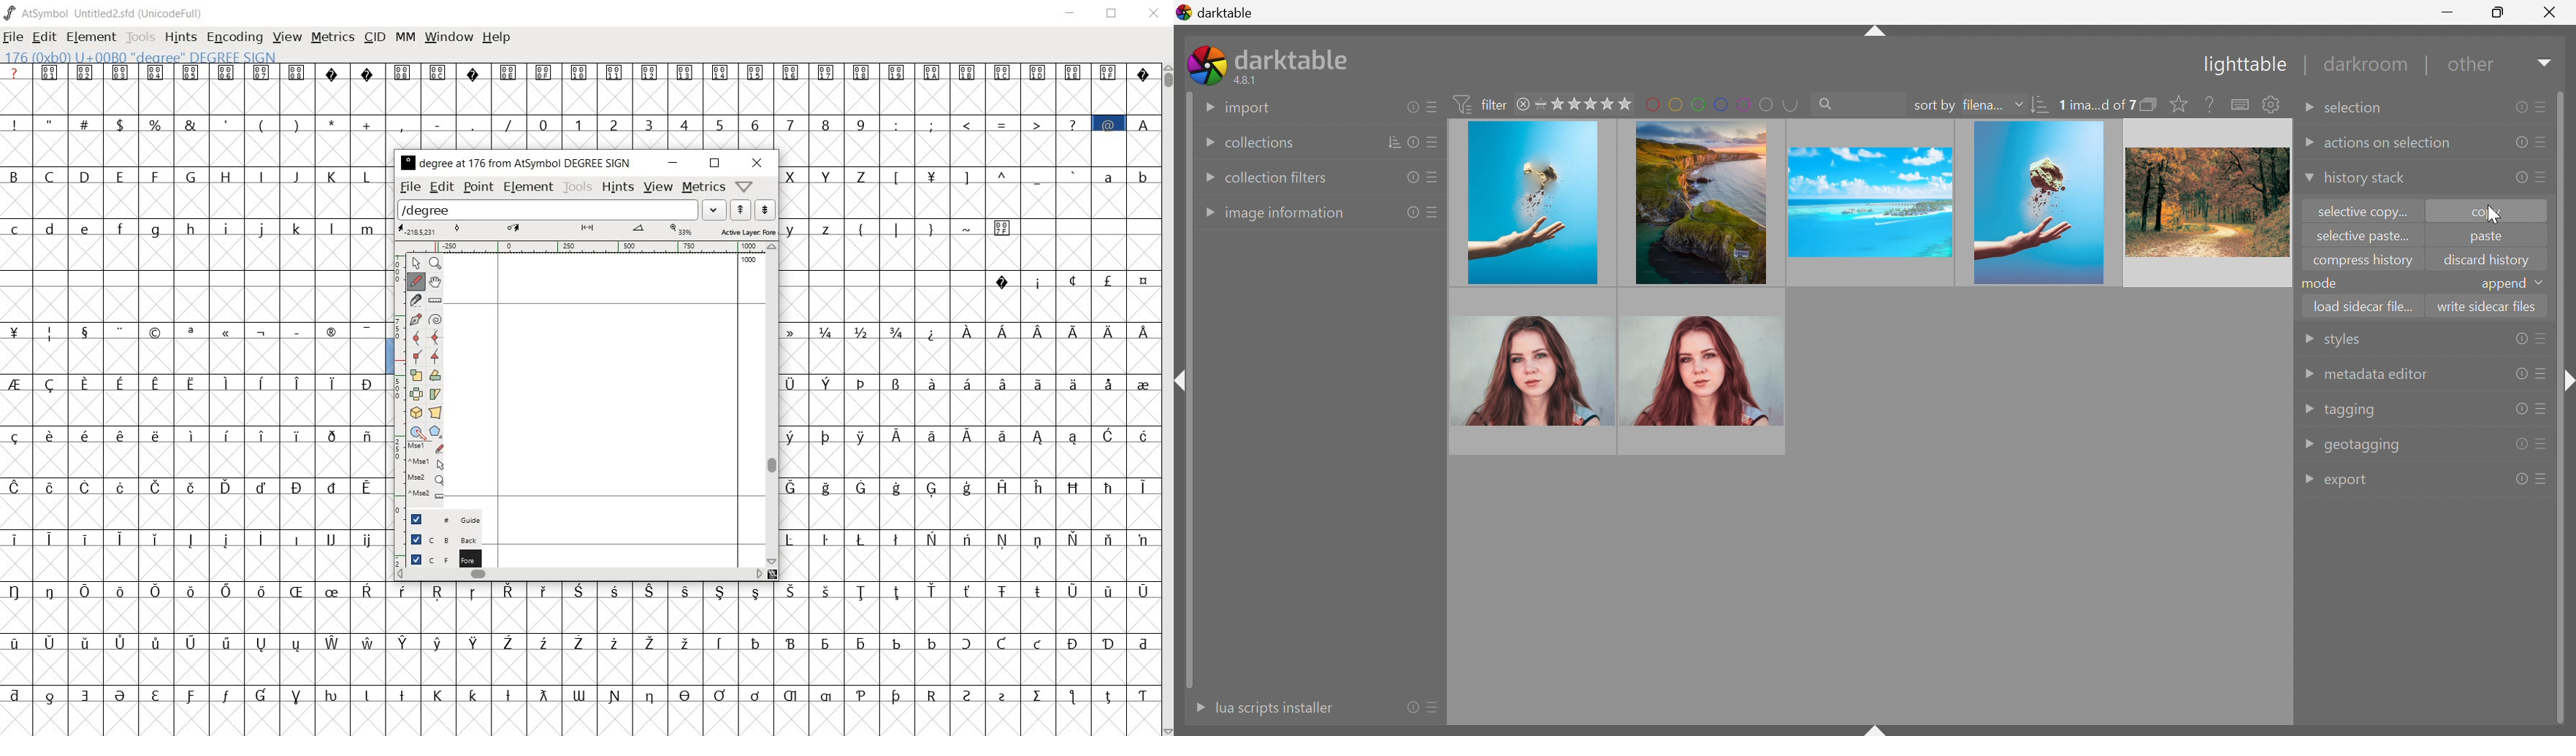 The height and width of the screenshot is (756, 2576). Describe the element at coordinates (1207, 65) in the screenshot. I see `darktable icon` at that location.